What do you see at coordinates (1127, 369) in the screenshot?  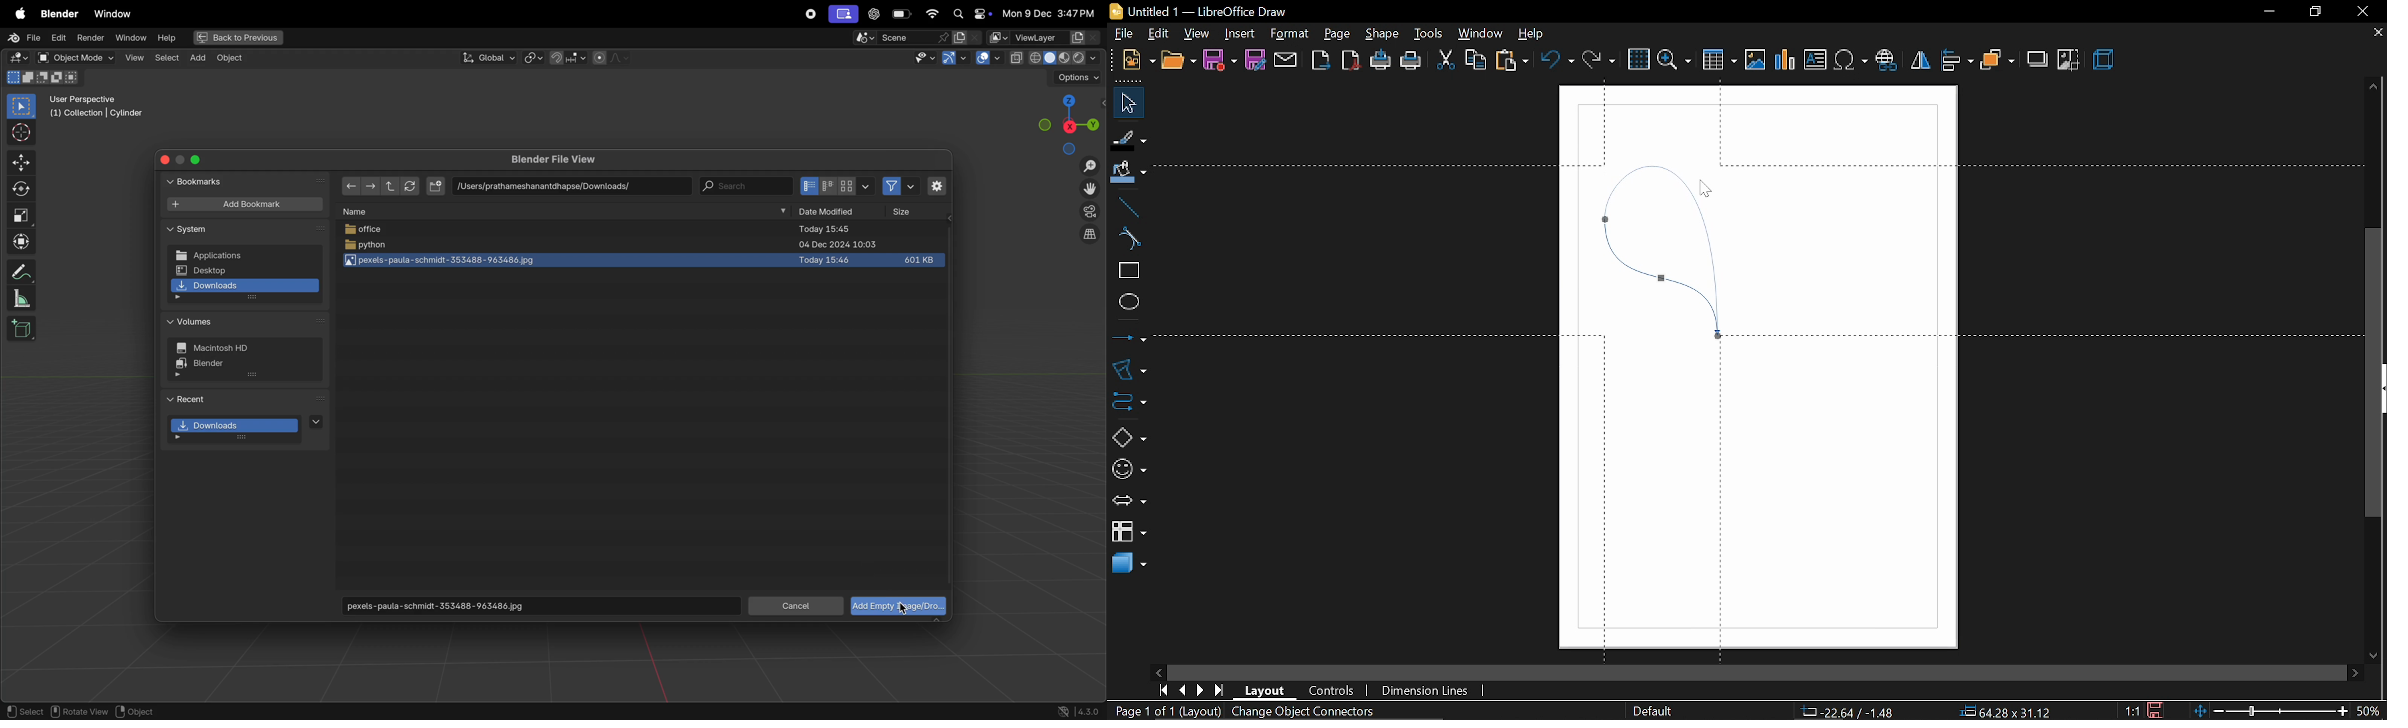 I see `curves and polygons` at bounding box center [1127, 369].